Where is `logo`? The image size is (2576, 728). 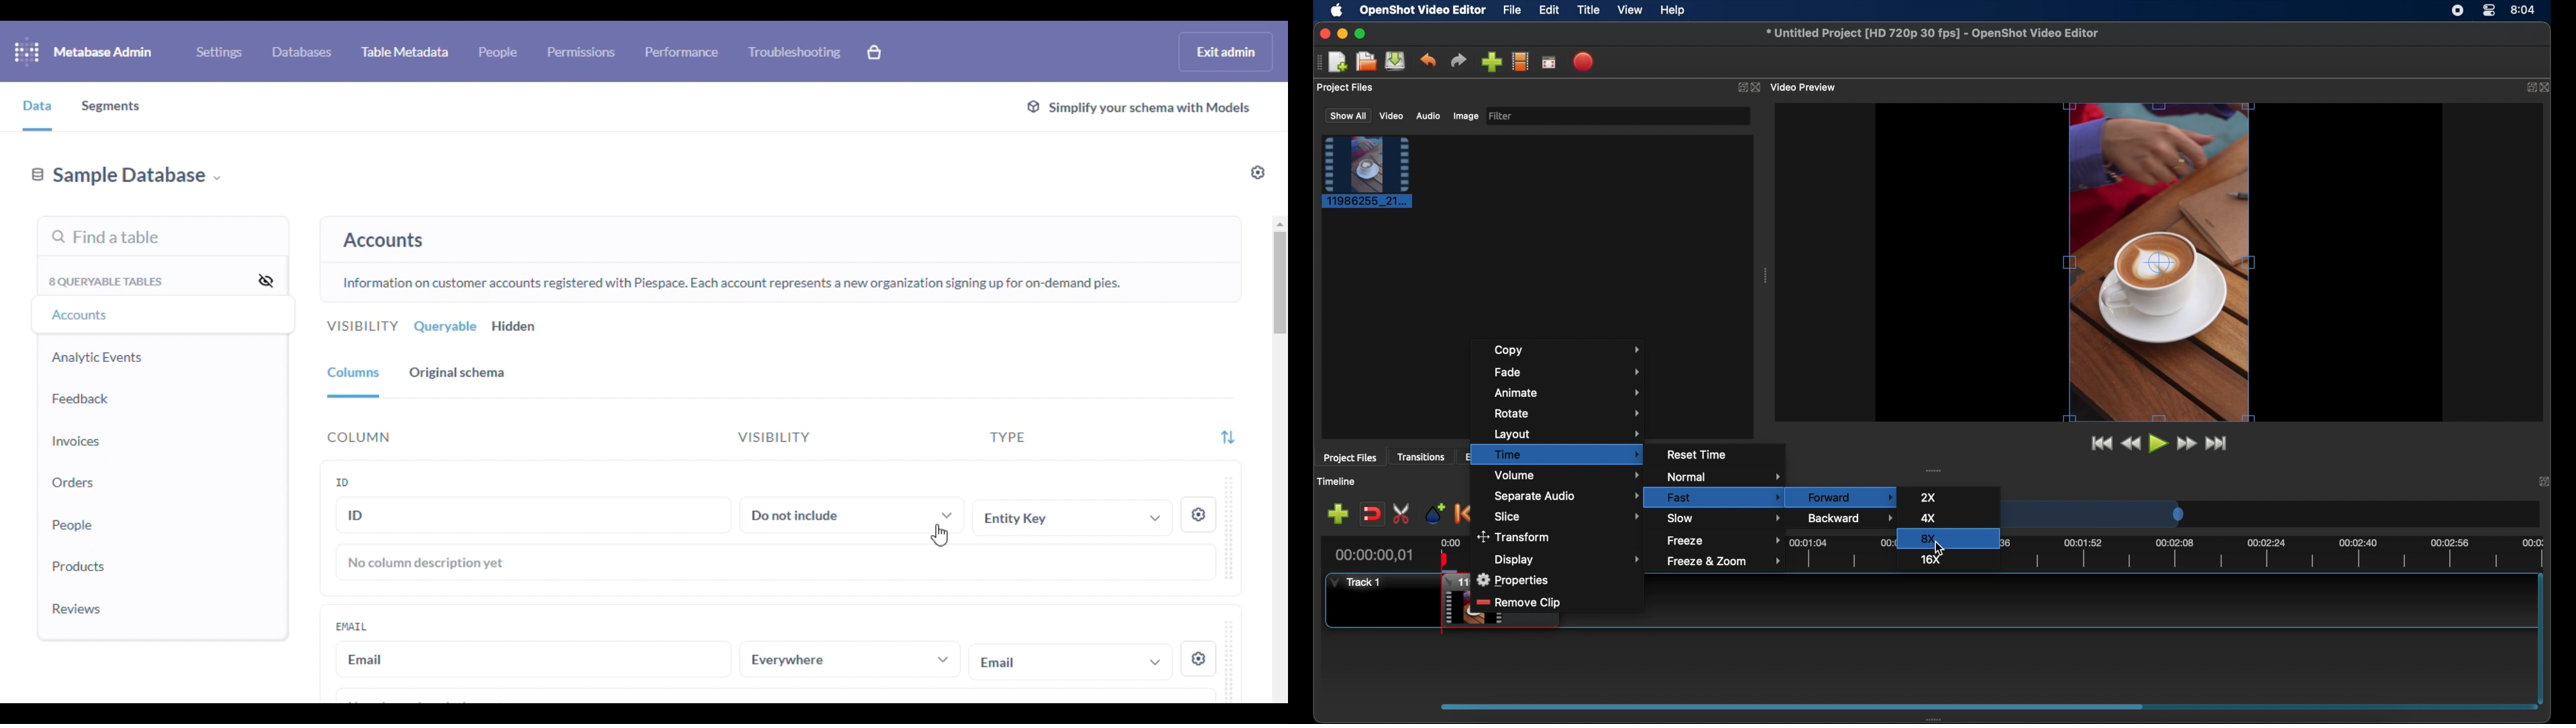 logo is located at coordinates (27, 51).